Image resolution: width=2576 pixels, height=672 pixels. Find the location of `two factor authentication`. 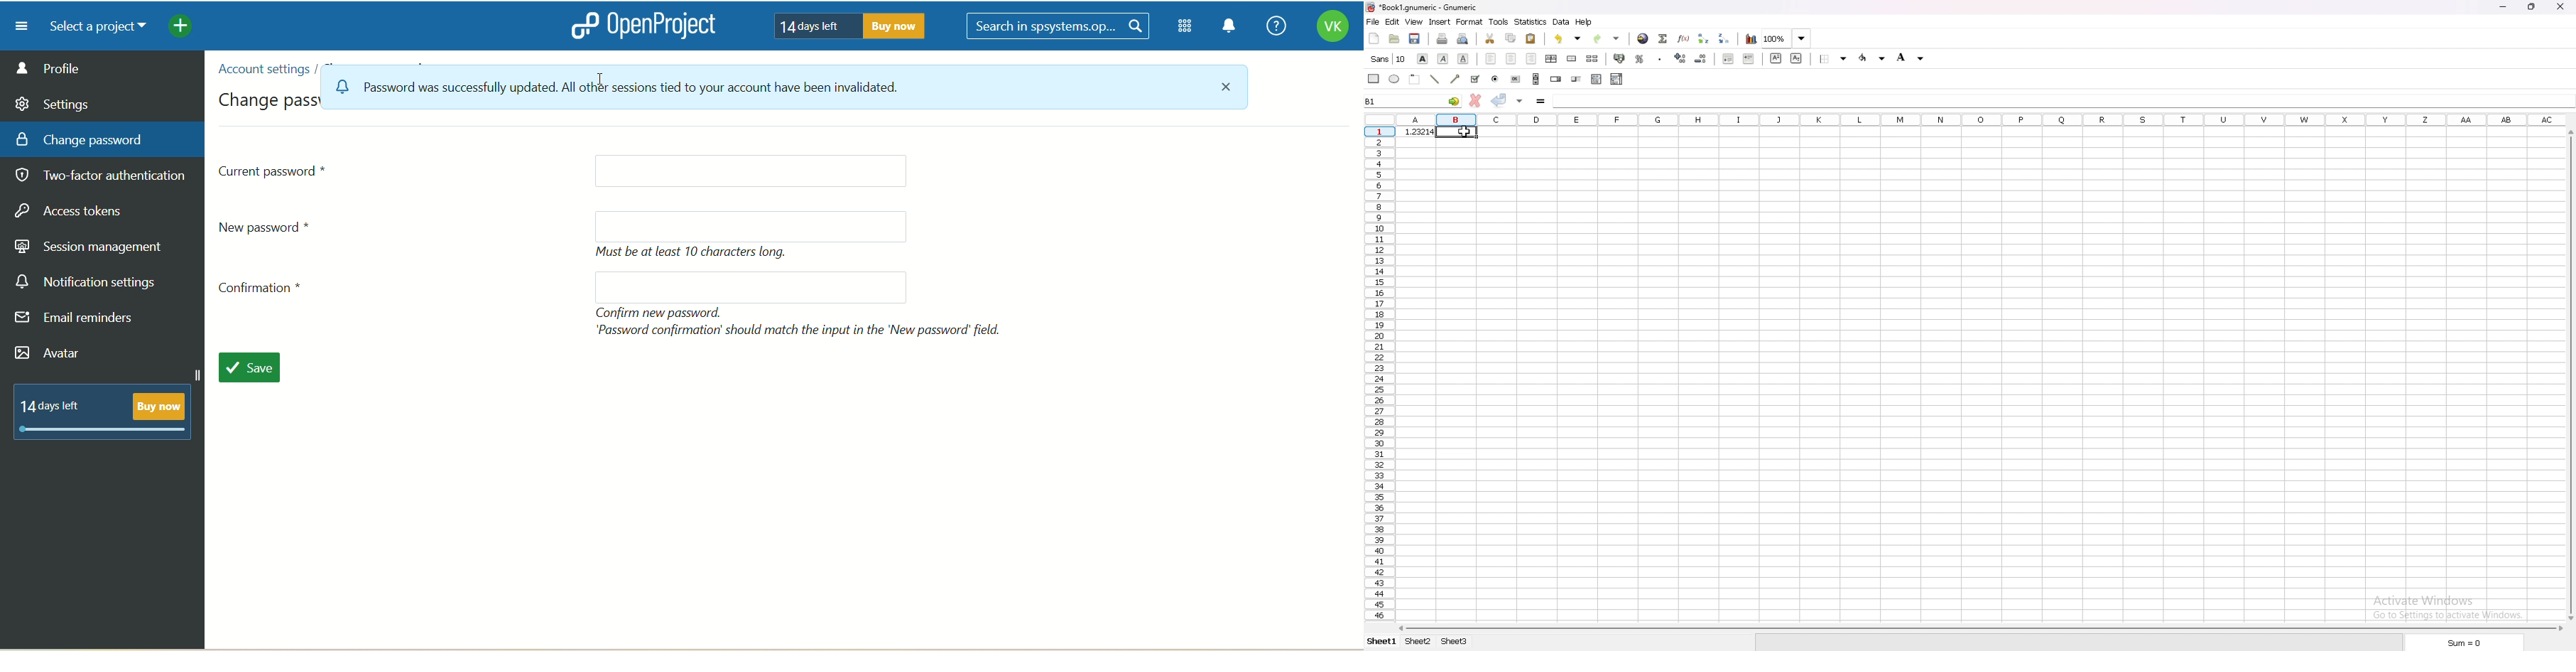

two factor authentication is located at coordinates (106, 177).